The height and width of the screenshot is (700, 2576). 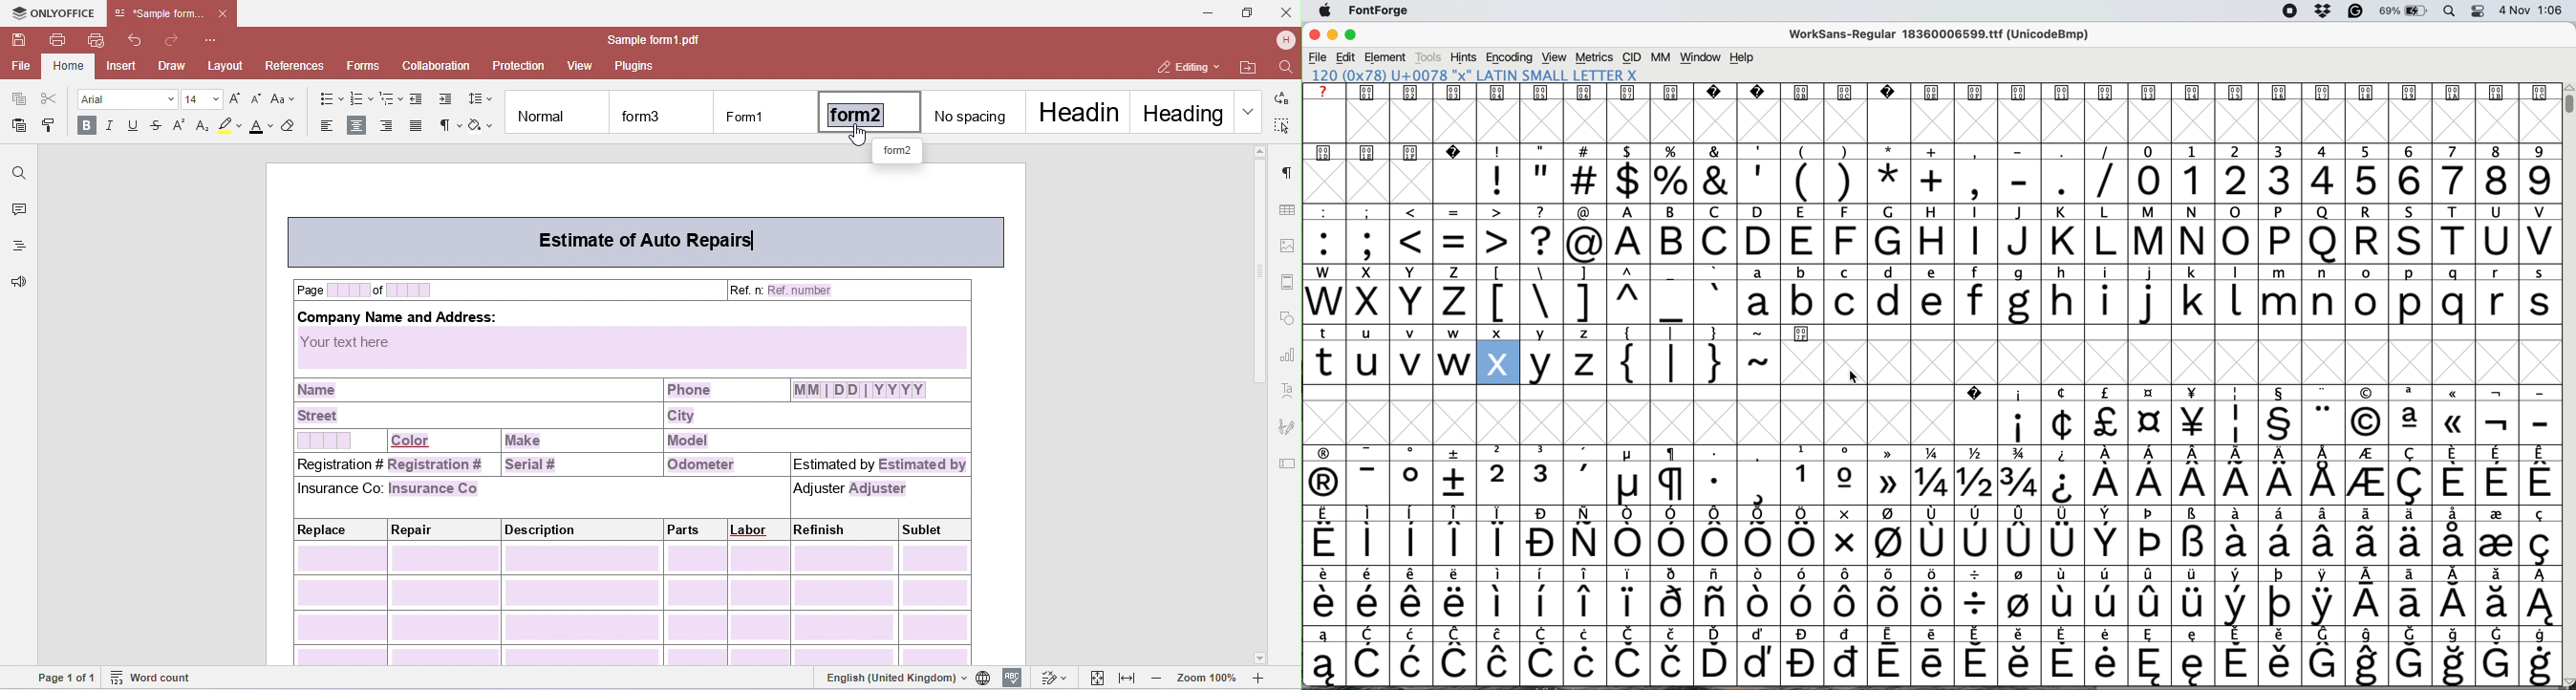 I want to click on text, so click(x=1929, y=92).